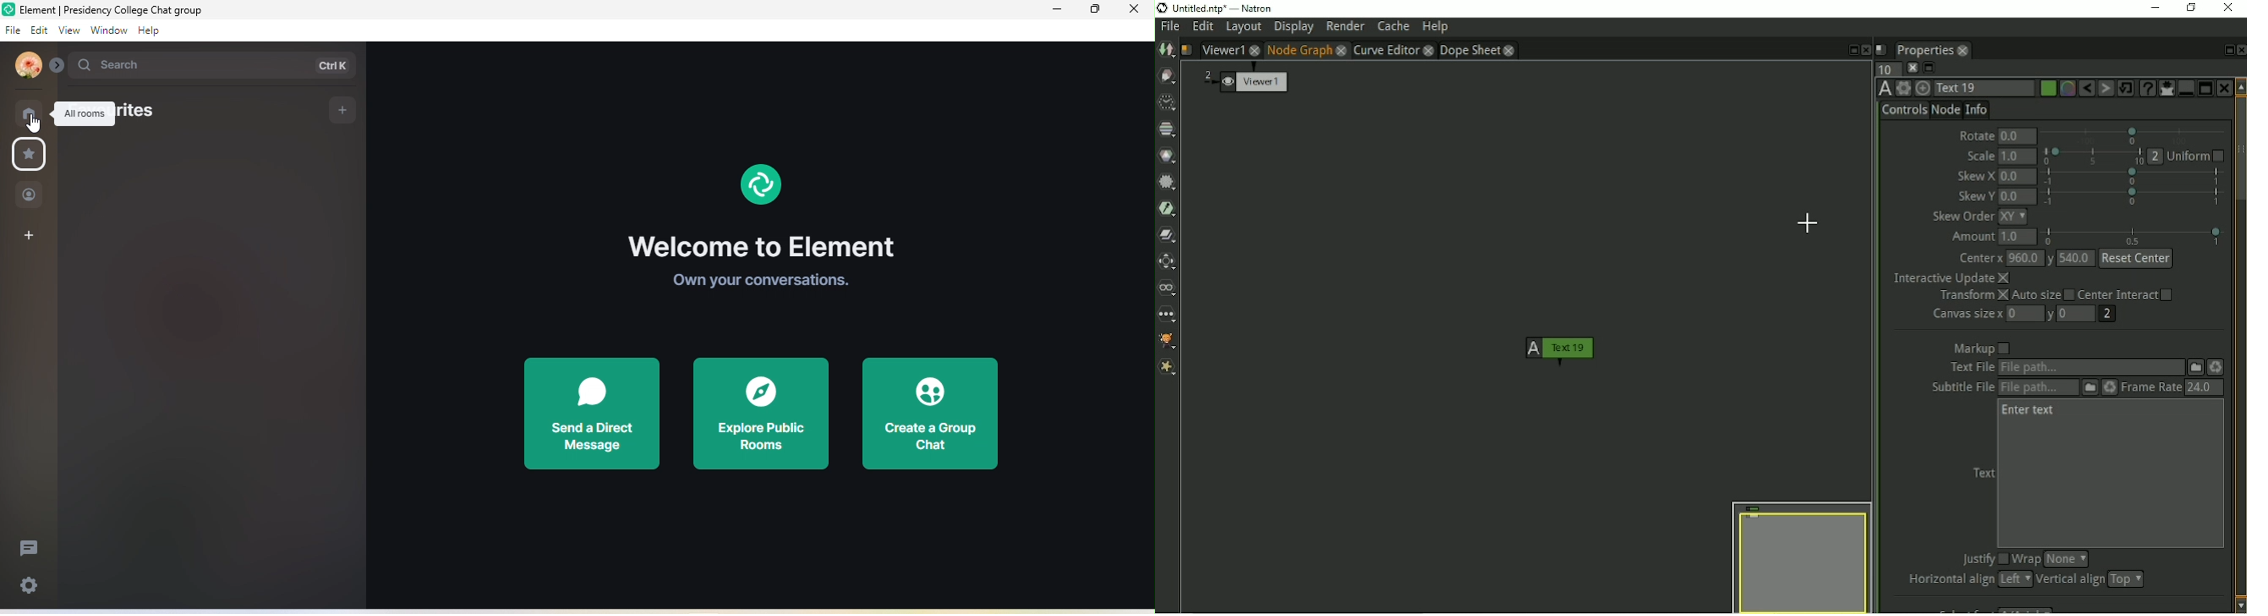 The width and height of the screenshot is (2268, 616). What do you see at coordinates (1135, 12) in the screenshot?
I see `close` at bounding box center [1135, 12].